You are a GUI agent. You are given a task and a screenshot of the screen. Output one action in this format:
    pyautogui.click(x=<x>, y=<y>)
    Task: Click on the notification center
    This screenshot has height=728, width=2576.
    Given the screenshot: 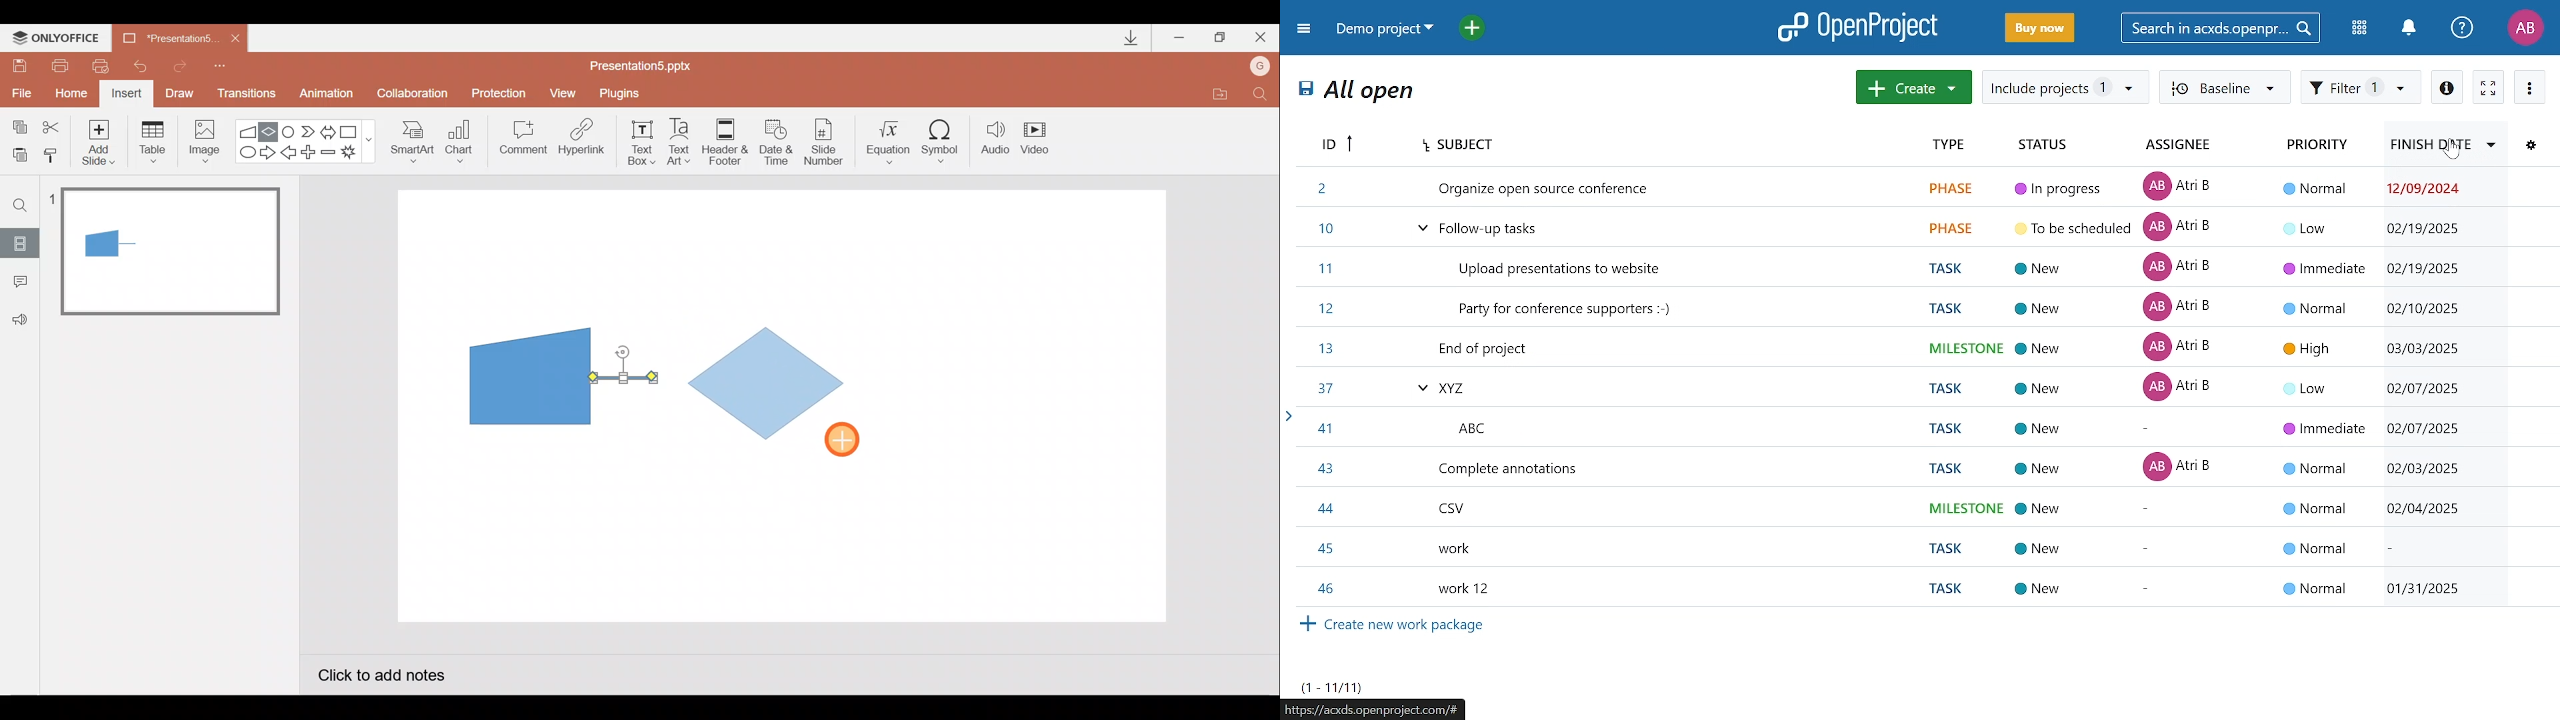 What is the action you would take?
    pyautogui.click(x=2408, y=28)
    